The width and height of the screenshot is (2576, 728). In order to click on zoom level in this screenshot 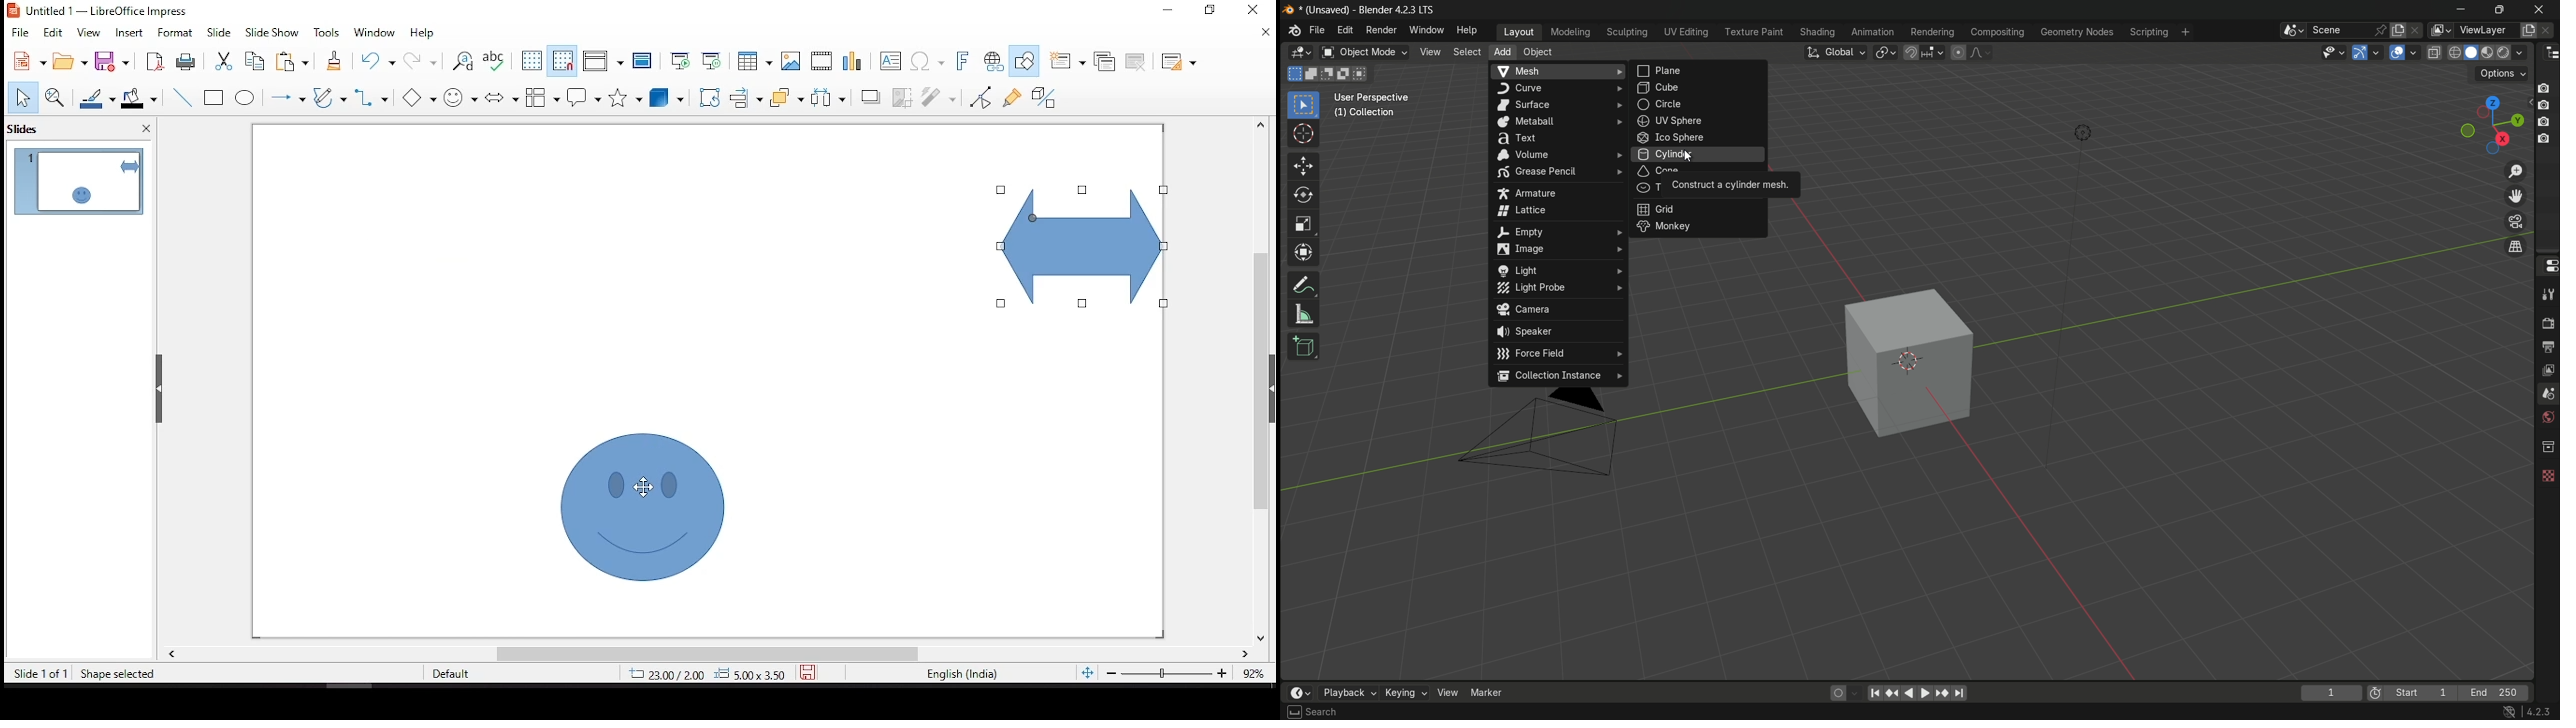, I will do `click(1252, 674)`.